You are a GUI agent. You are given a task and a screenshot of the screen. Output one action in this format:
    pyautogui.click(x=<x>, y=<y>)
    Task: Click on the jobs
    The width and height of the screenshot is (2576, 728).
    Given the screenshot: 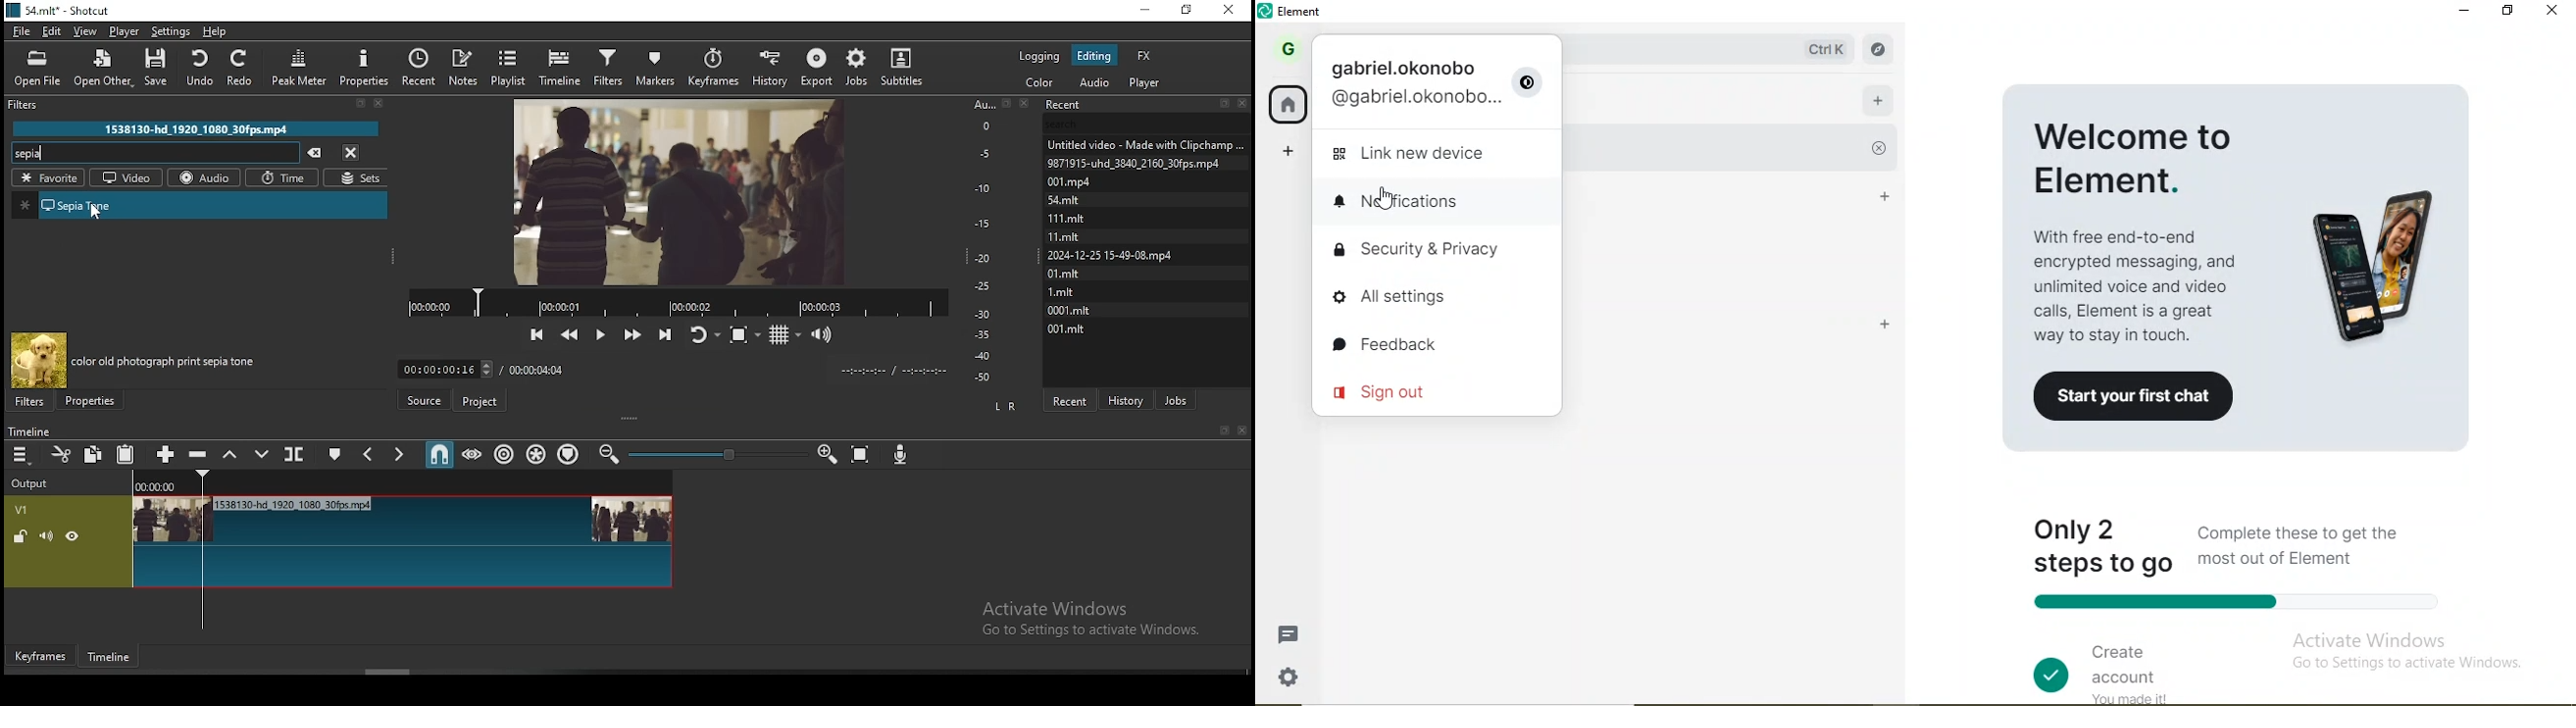 What is the action you would take?
    pyautogui.click(x=858, y=67)
    